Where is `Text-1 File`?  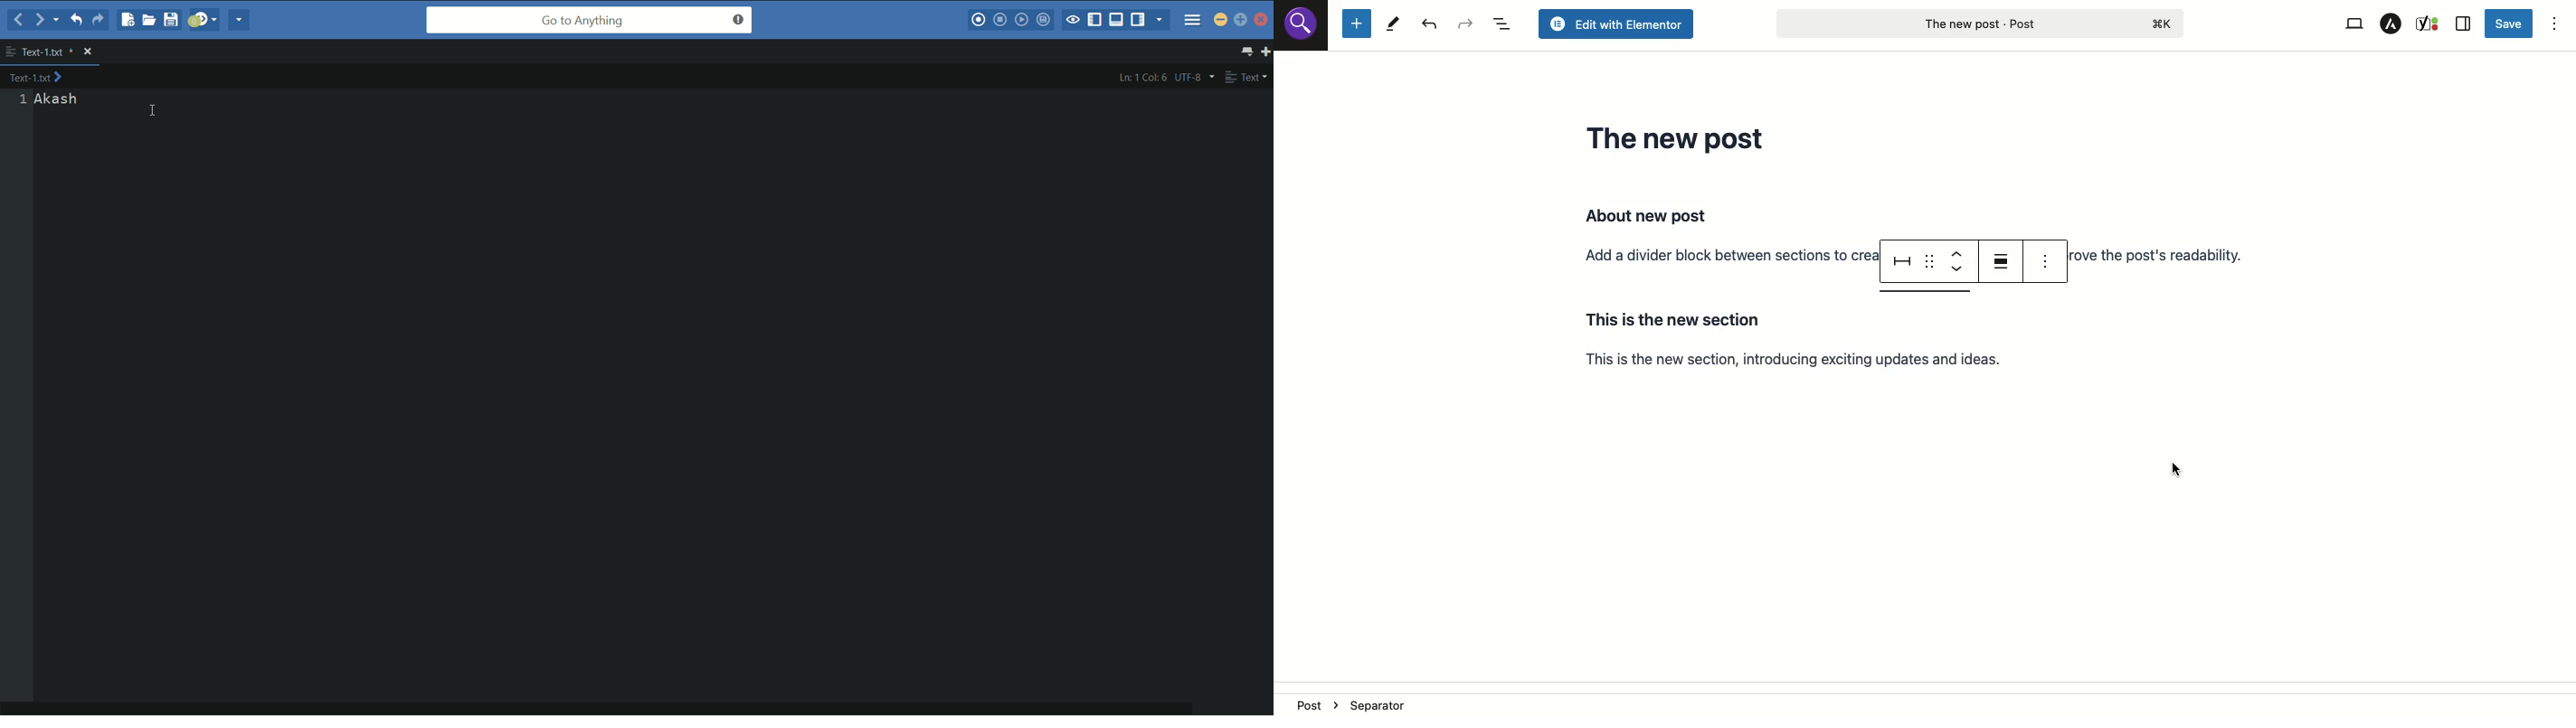 Text-1 File is located at coordinates (47, 51).